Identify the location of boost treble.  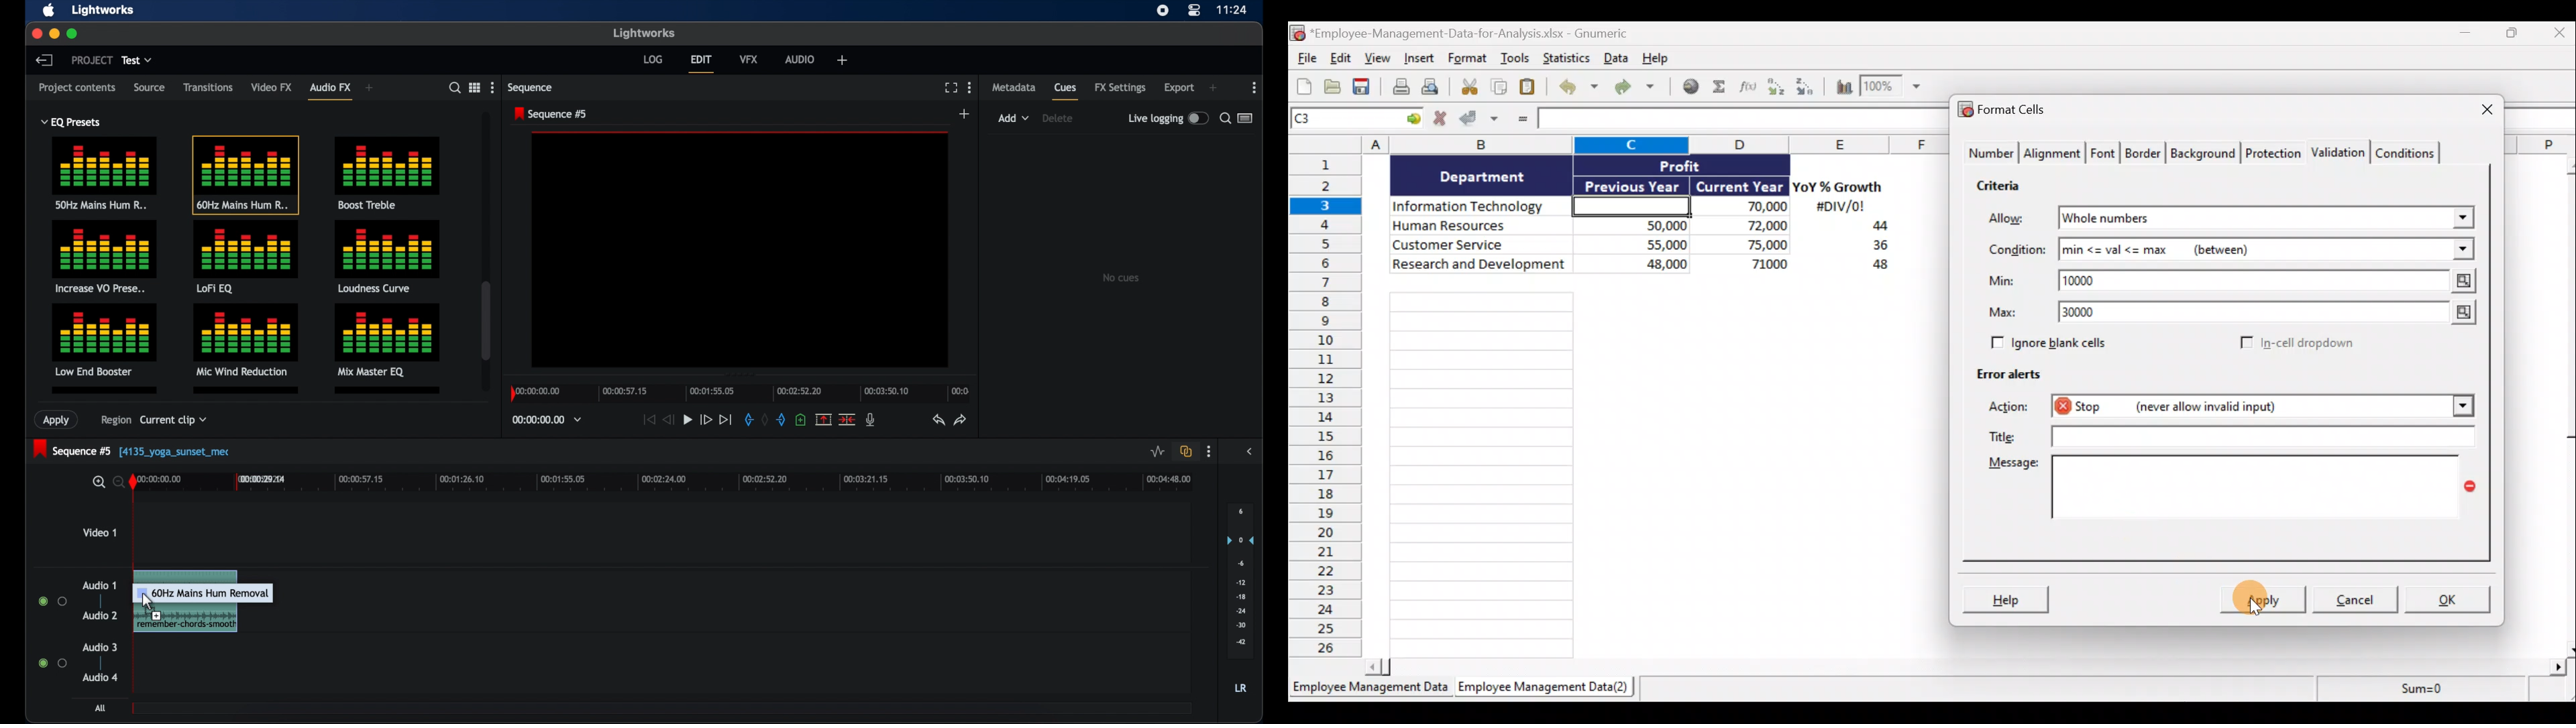
(389, 172).